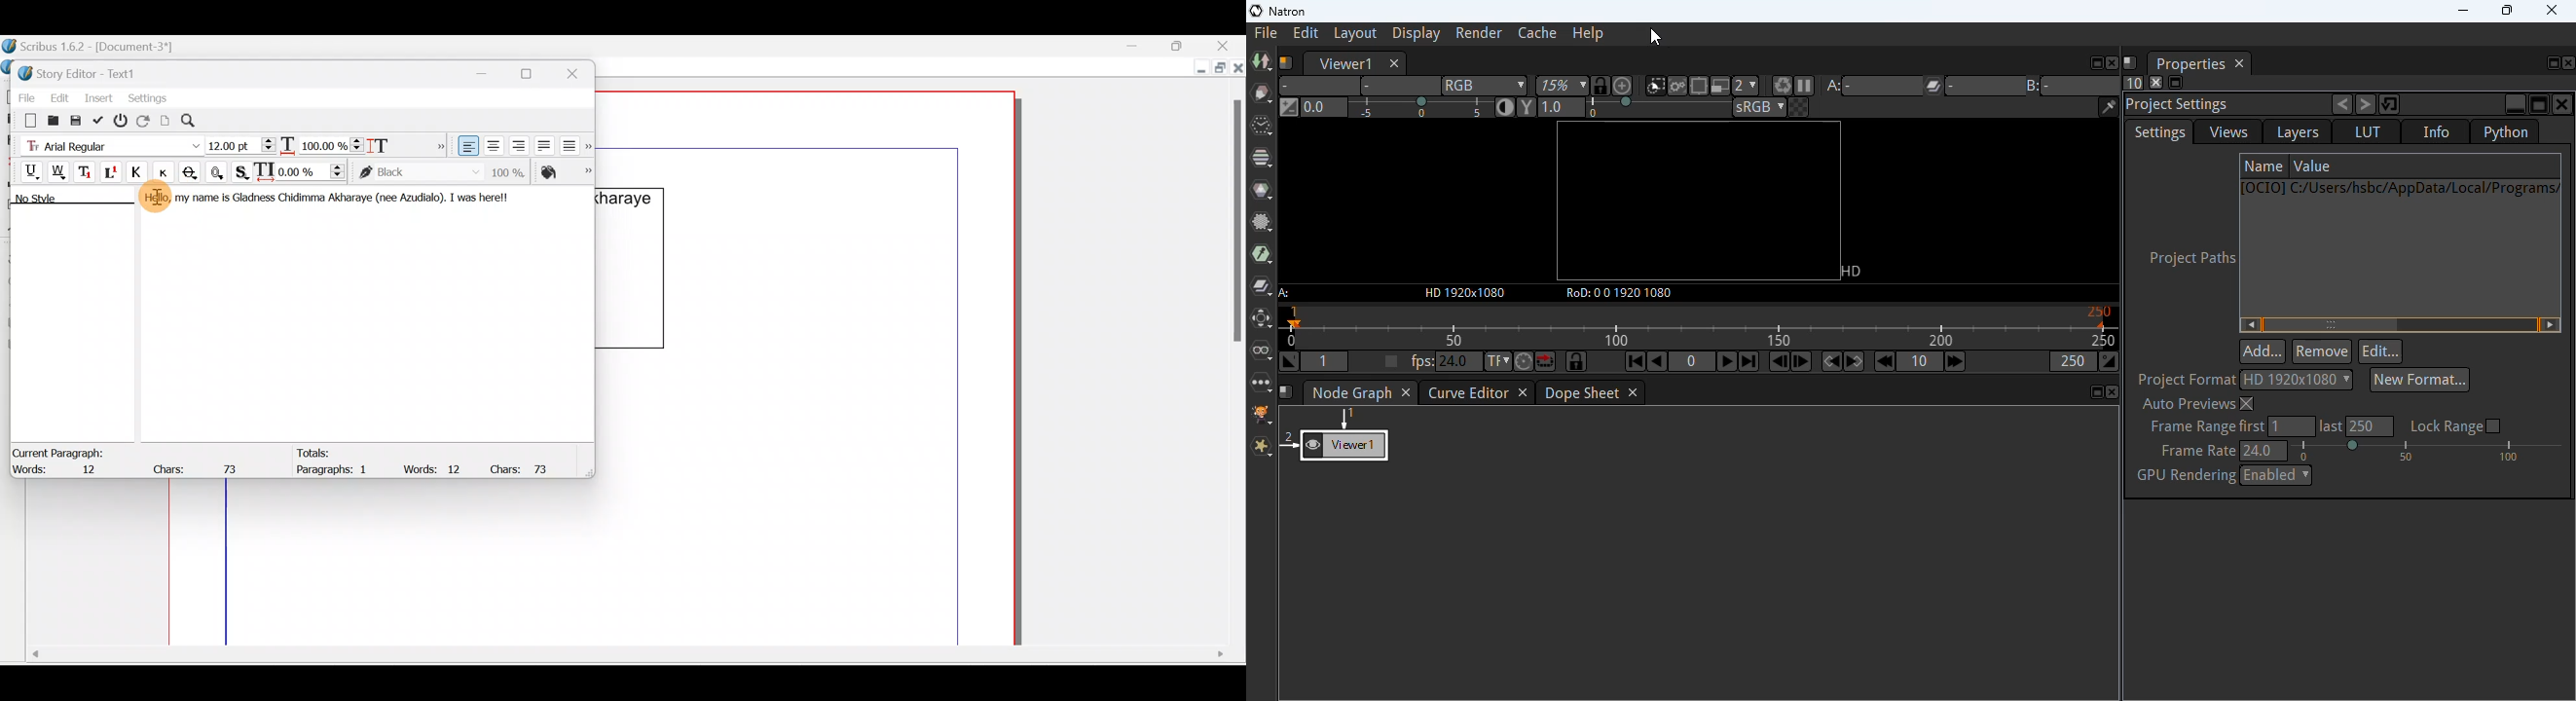  I want to click on Save to file, so click(77, 119).